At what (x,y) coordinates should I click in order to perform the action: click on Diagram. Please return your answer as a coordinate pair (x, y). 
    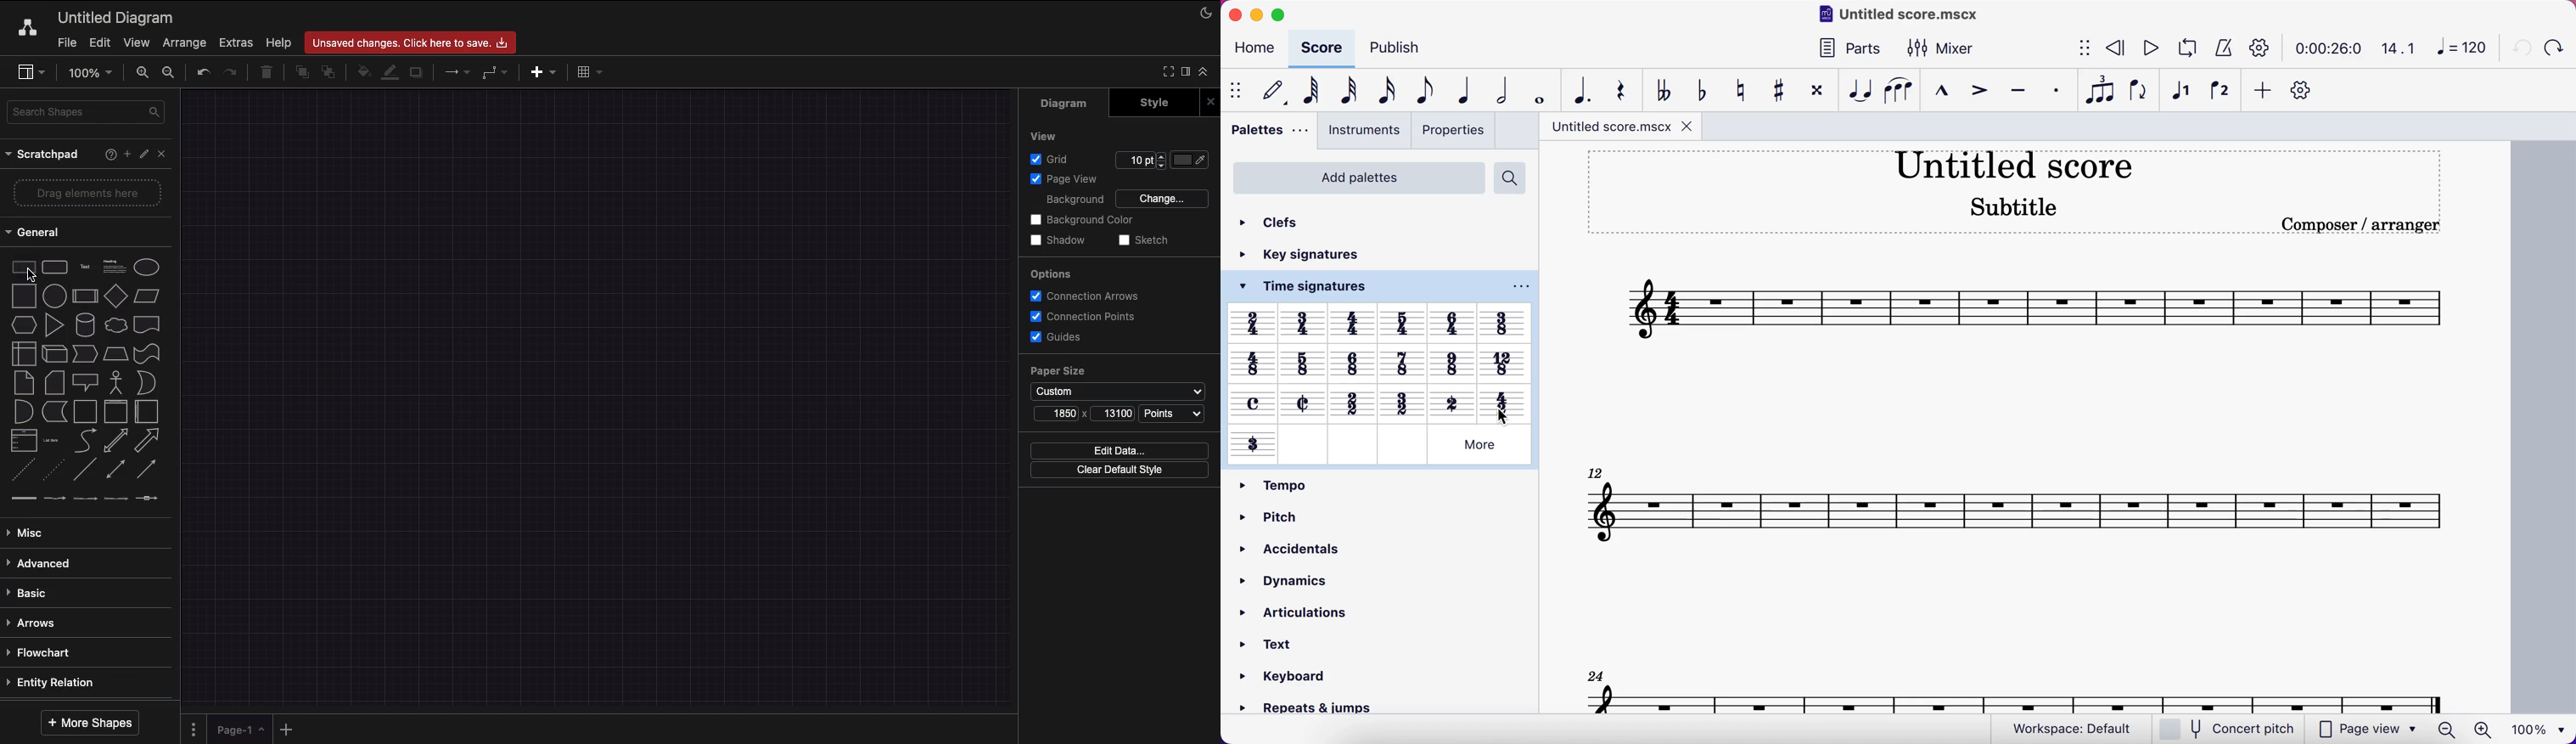
    Looking at the image, I should click on (1070, 104).